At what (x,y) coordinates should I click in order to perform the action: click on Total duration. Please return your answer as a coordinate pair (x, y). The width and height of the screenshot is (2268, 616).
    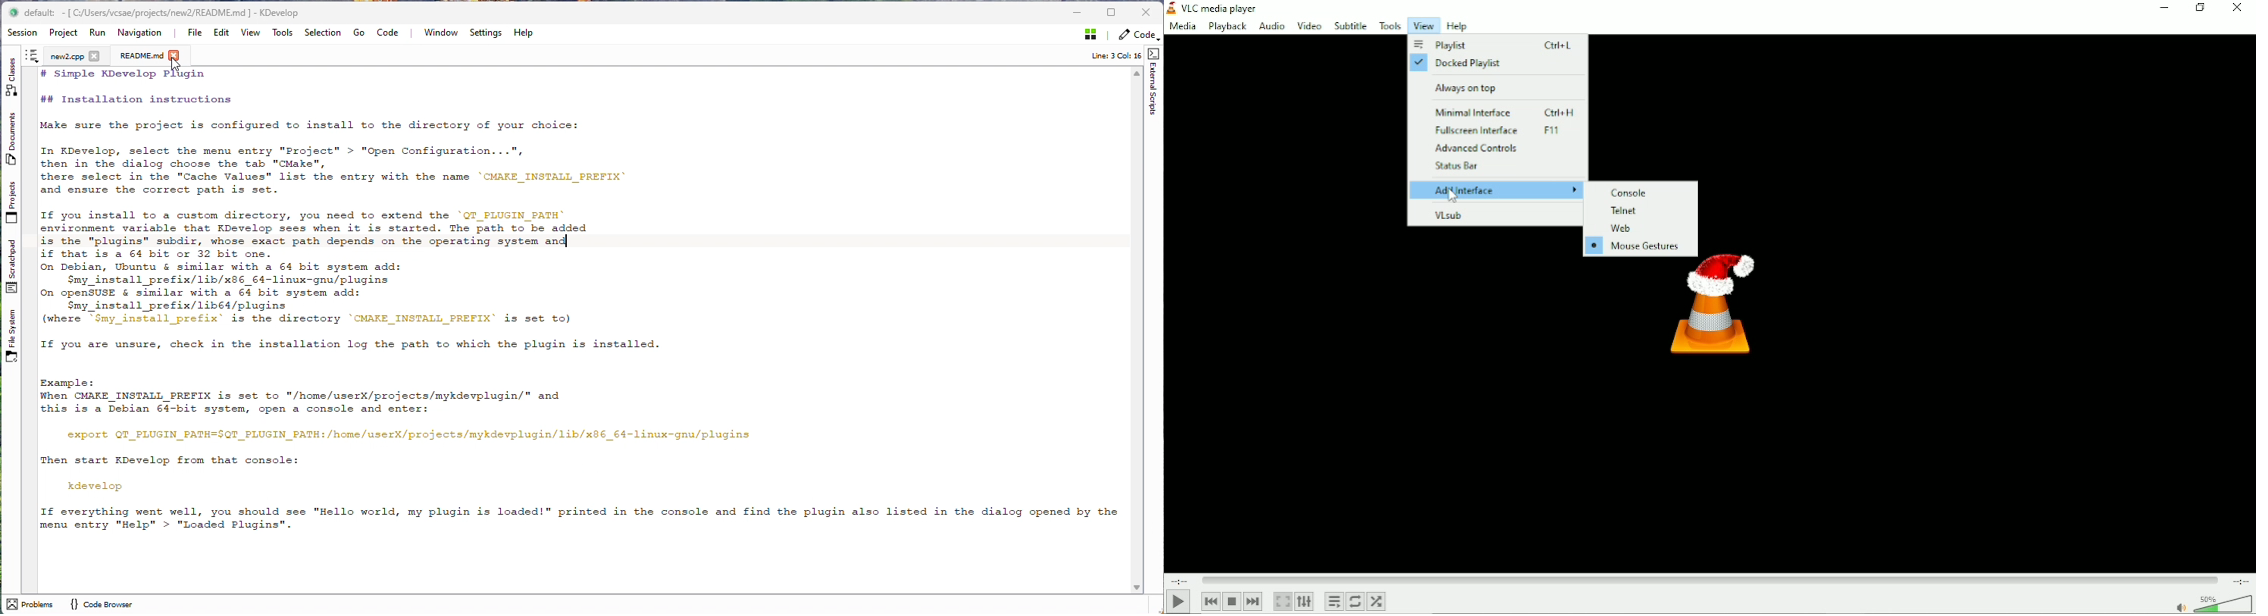
    Looking at the image, I should click on (2240, 580).